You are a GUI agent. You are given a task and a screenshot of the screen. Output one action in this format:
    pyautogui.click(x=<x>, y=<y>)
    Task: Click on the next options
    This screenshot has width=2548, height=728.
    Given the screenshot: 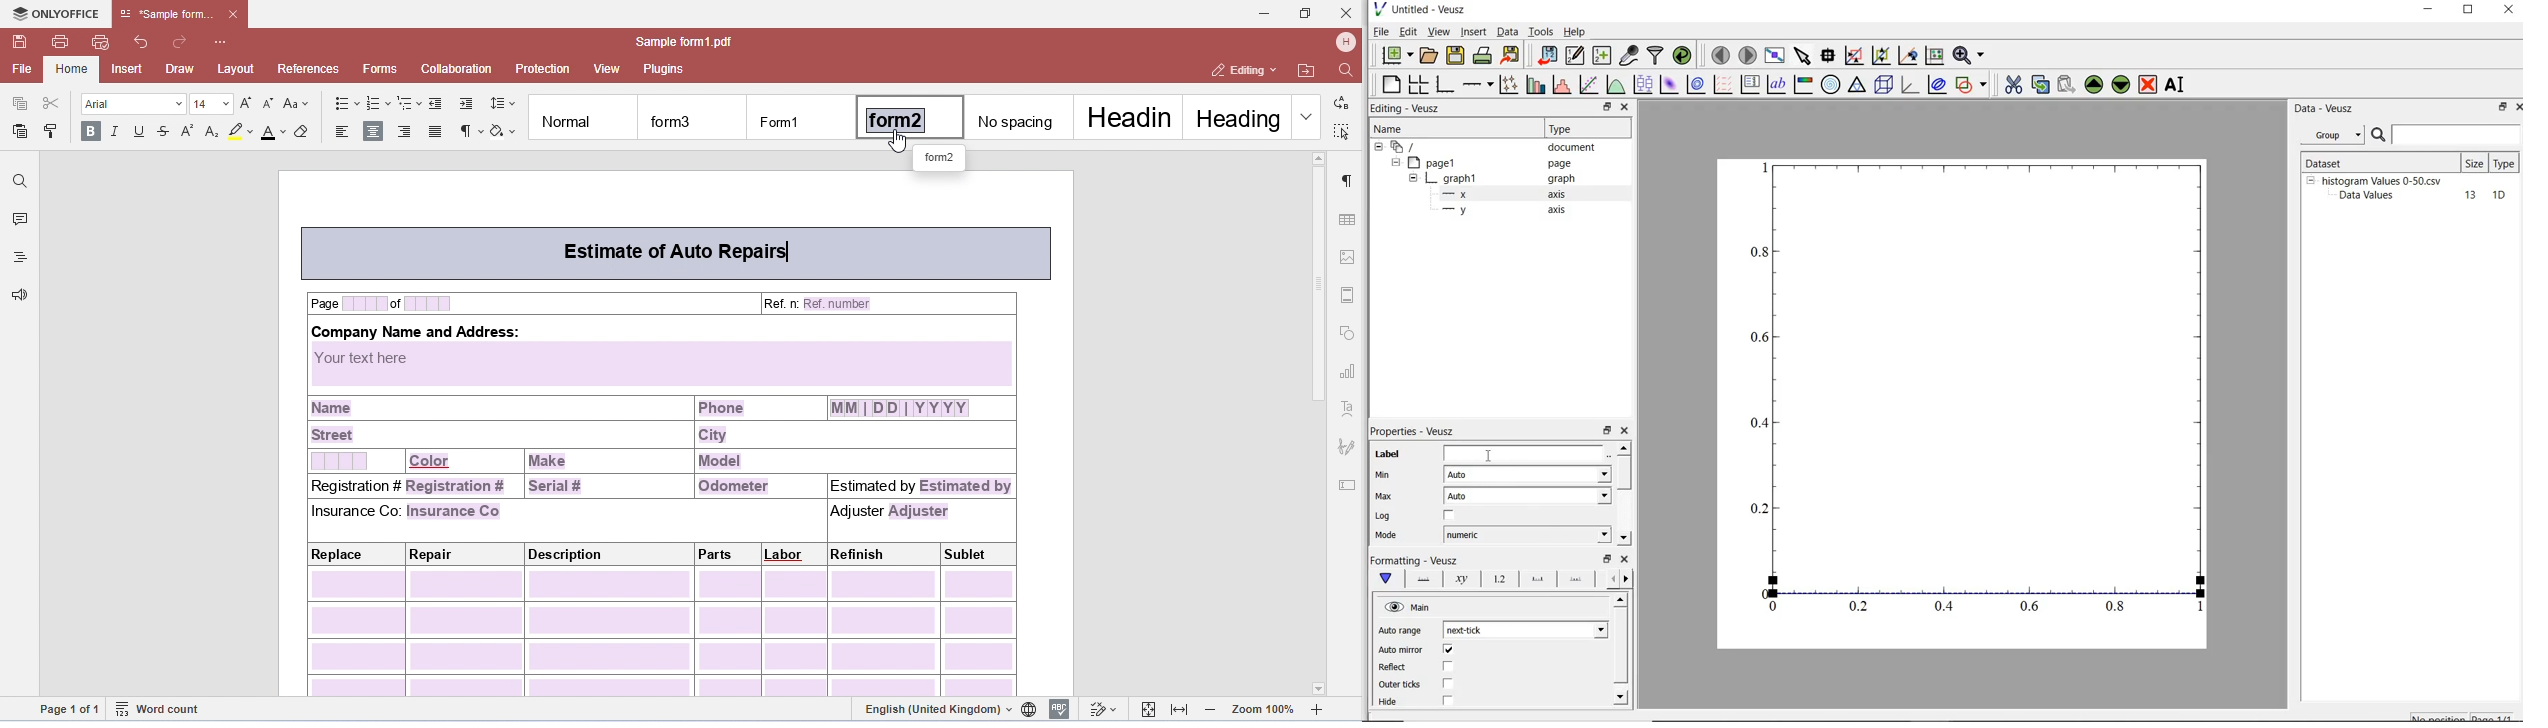 What is the action you would take?
    pyautogui.click(x=1628, y=579)
    